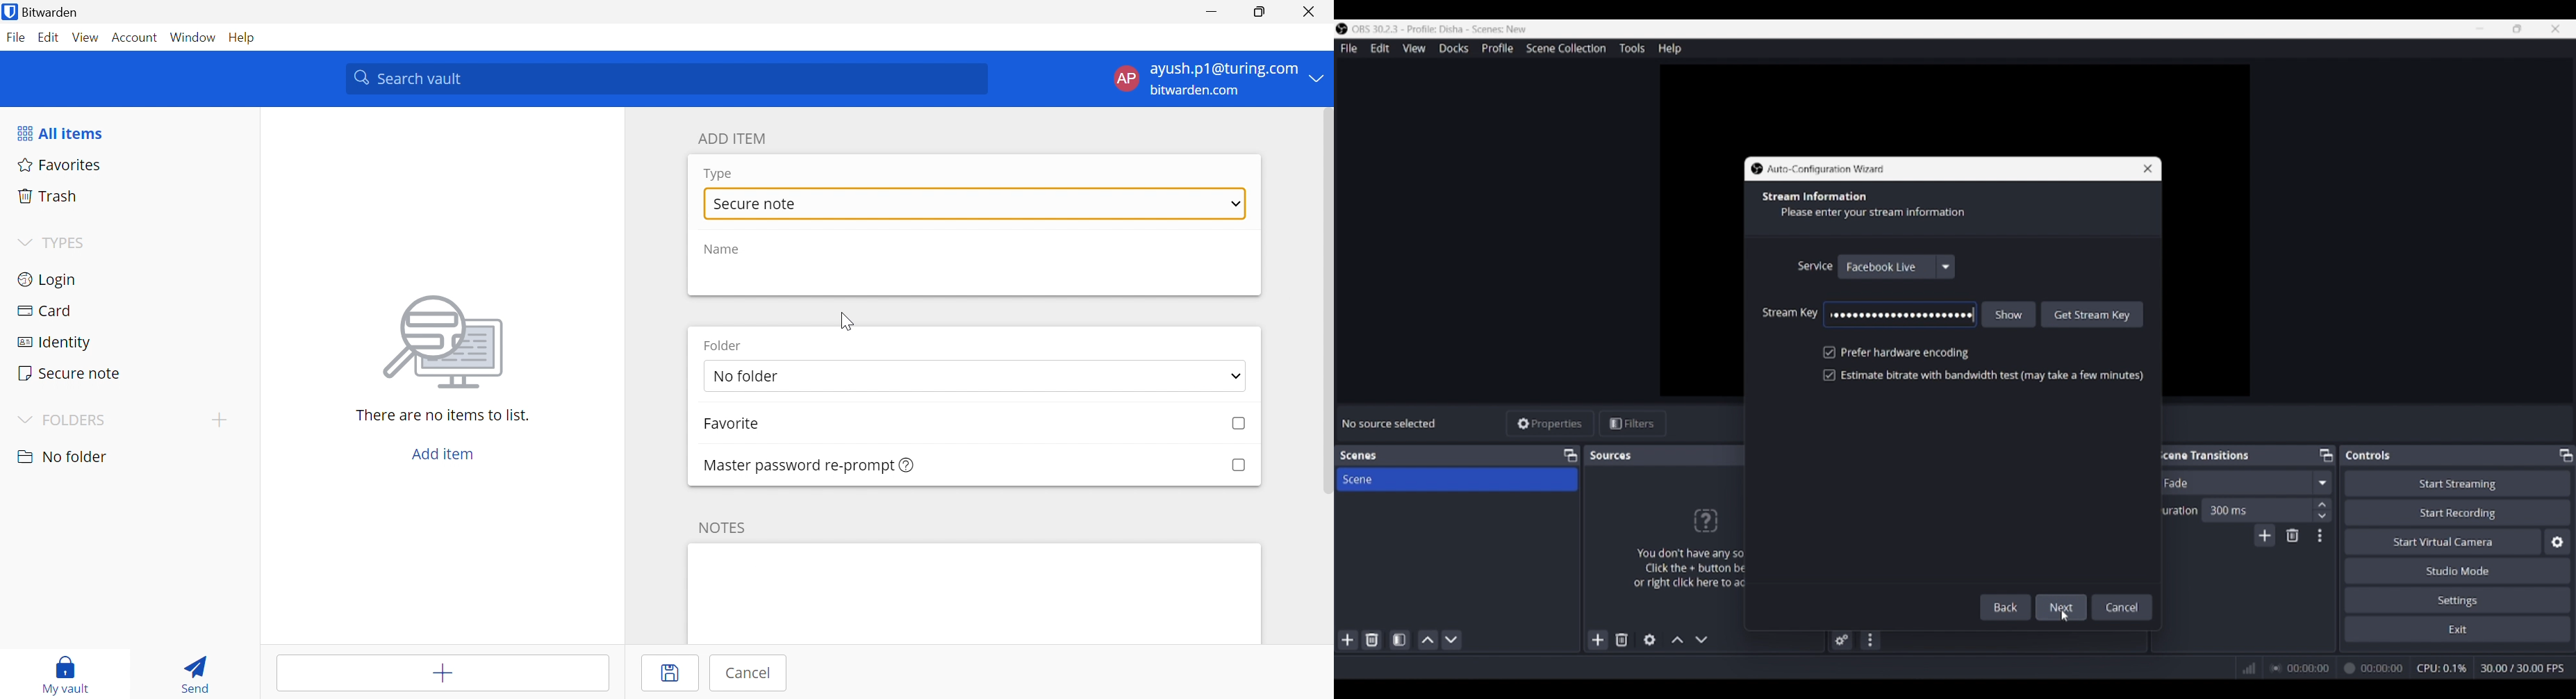 This screenshot has width=2576, height=700. Describe the element at coordinates (1983, 375) in the screenshot. I see `Toggle for bitrate and bandwidth test` at that location.